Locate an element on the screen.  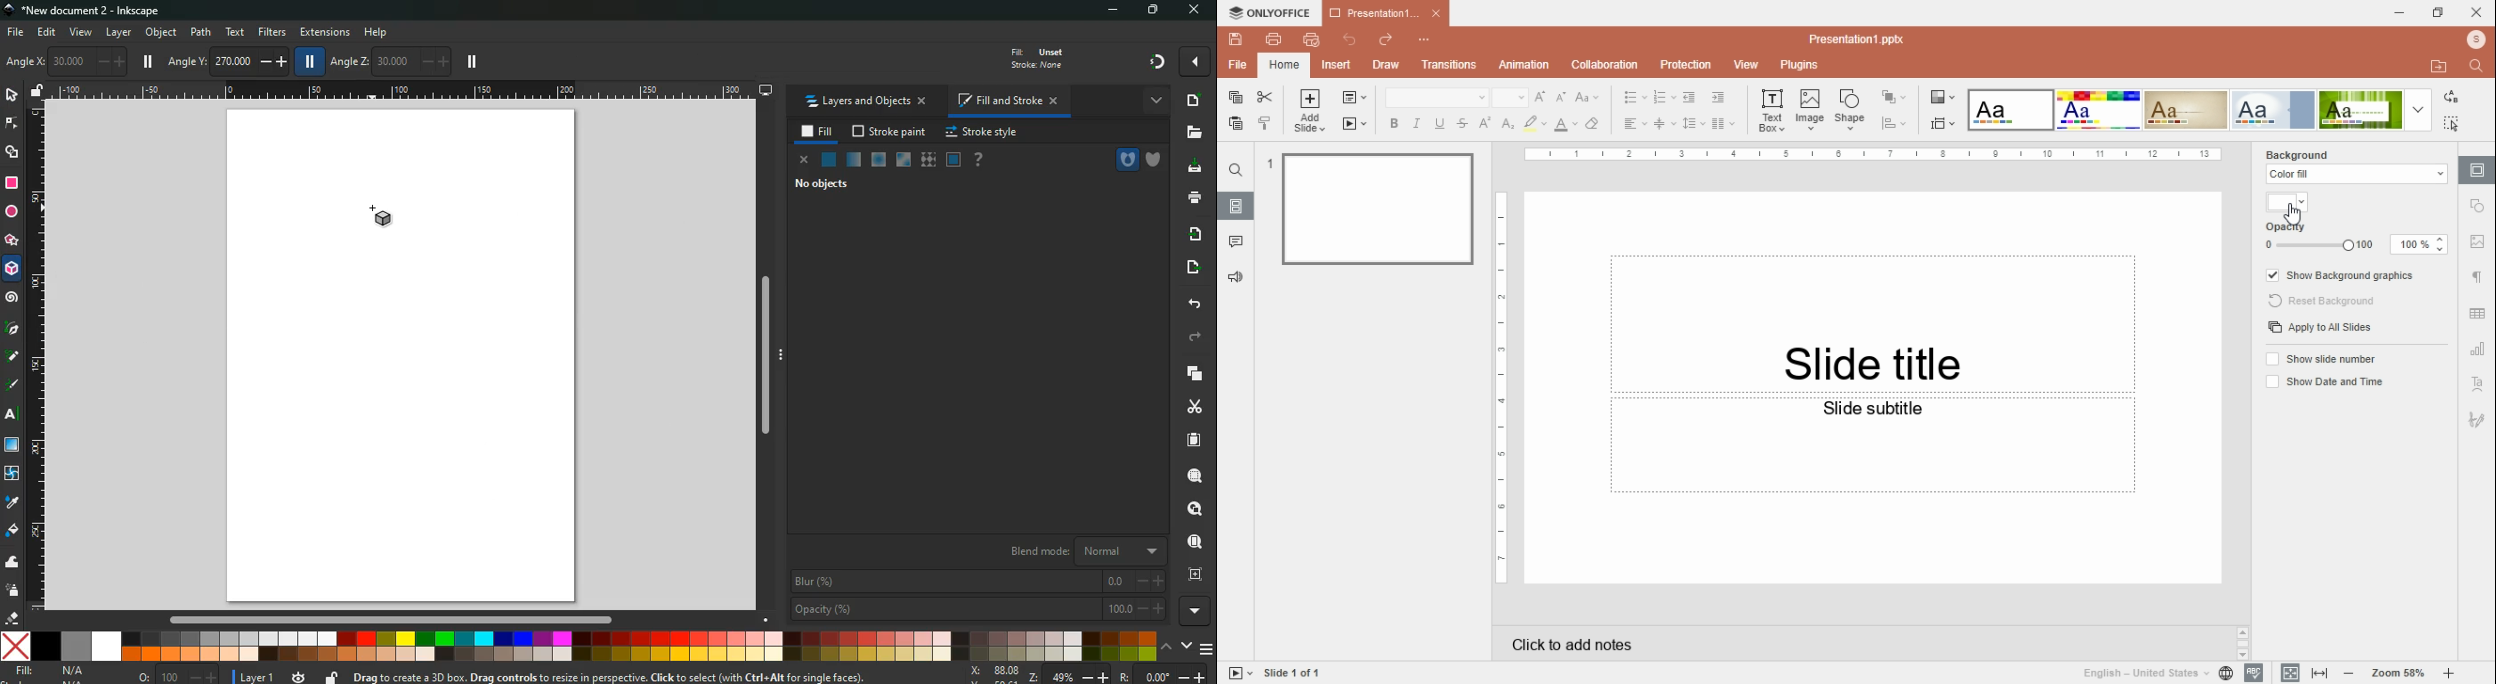
slide settings is located at coordinates (2476, 171).